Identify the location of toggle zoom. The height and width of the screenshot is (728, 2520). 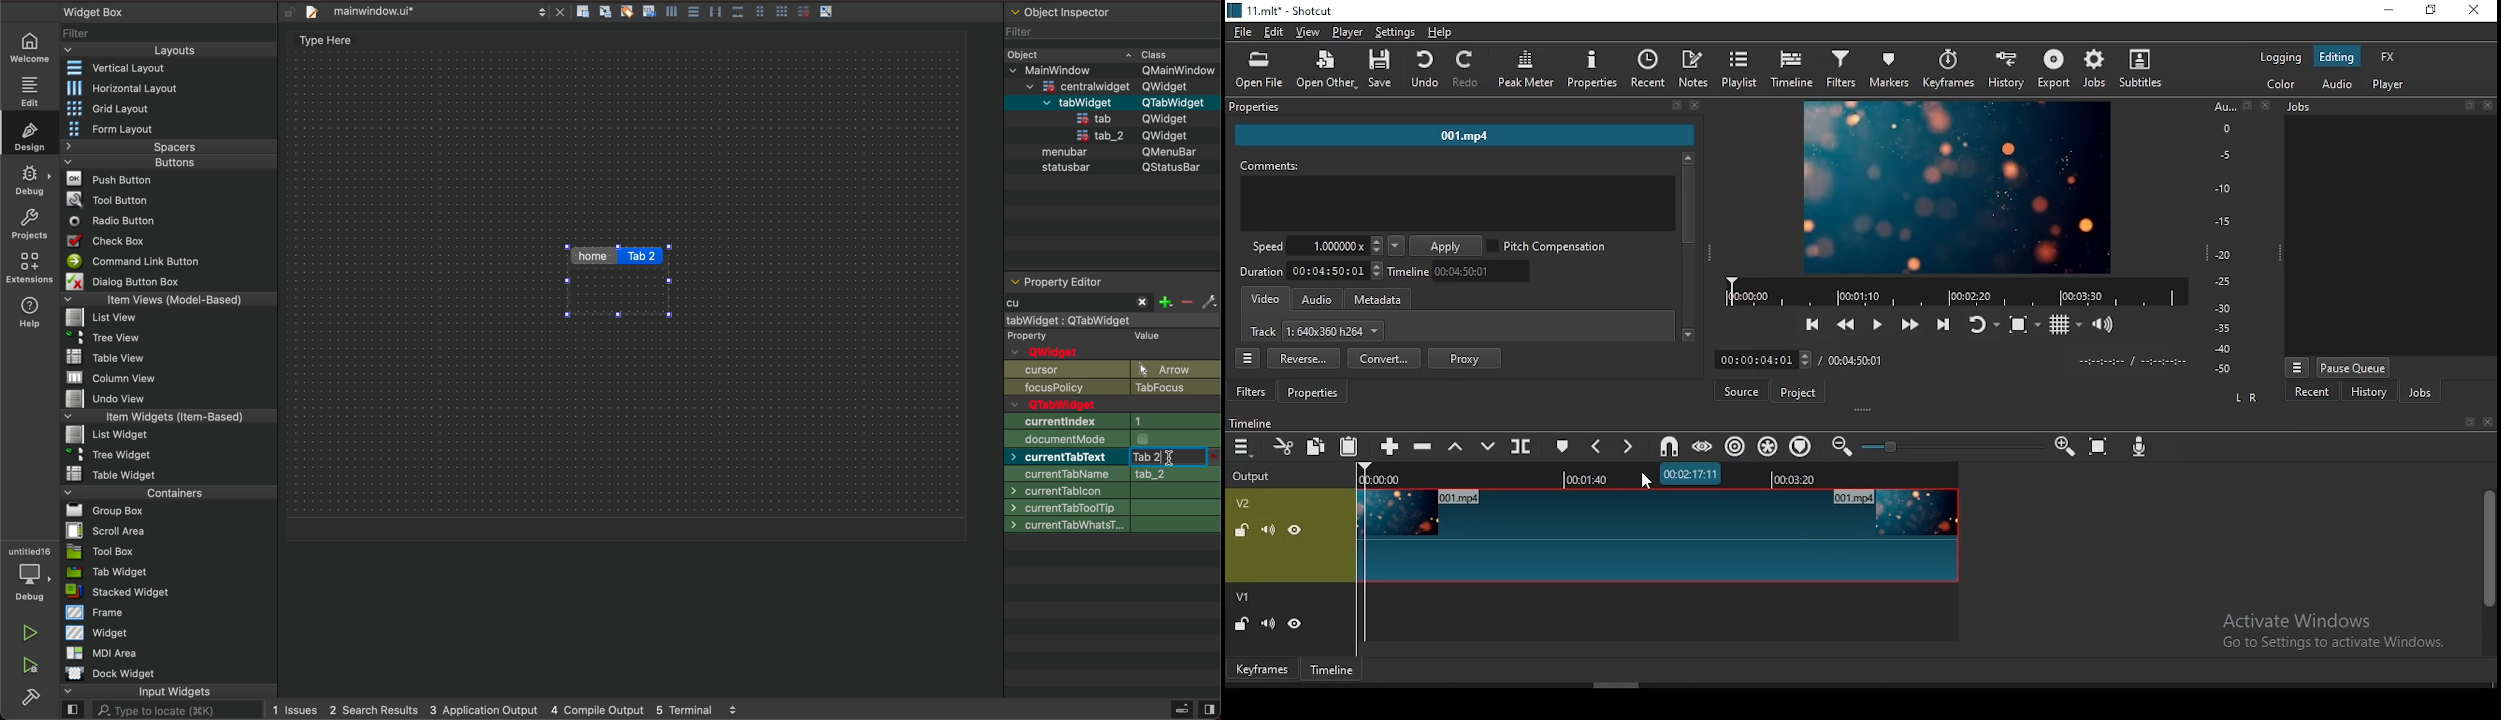
(2023, 323).